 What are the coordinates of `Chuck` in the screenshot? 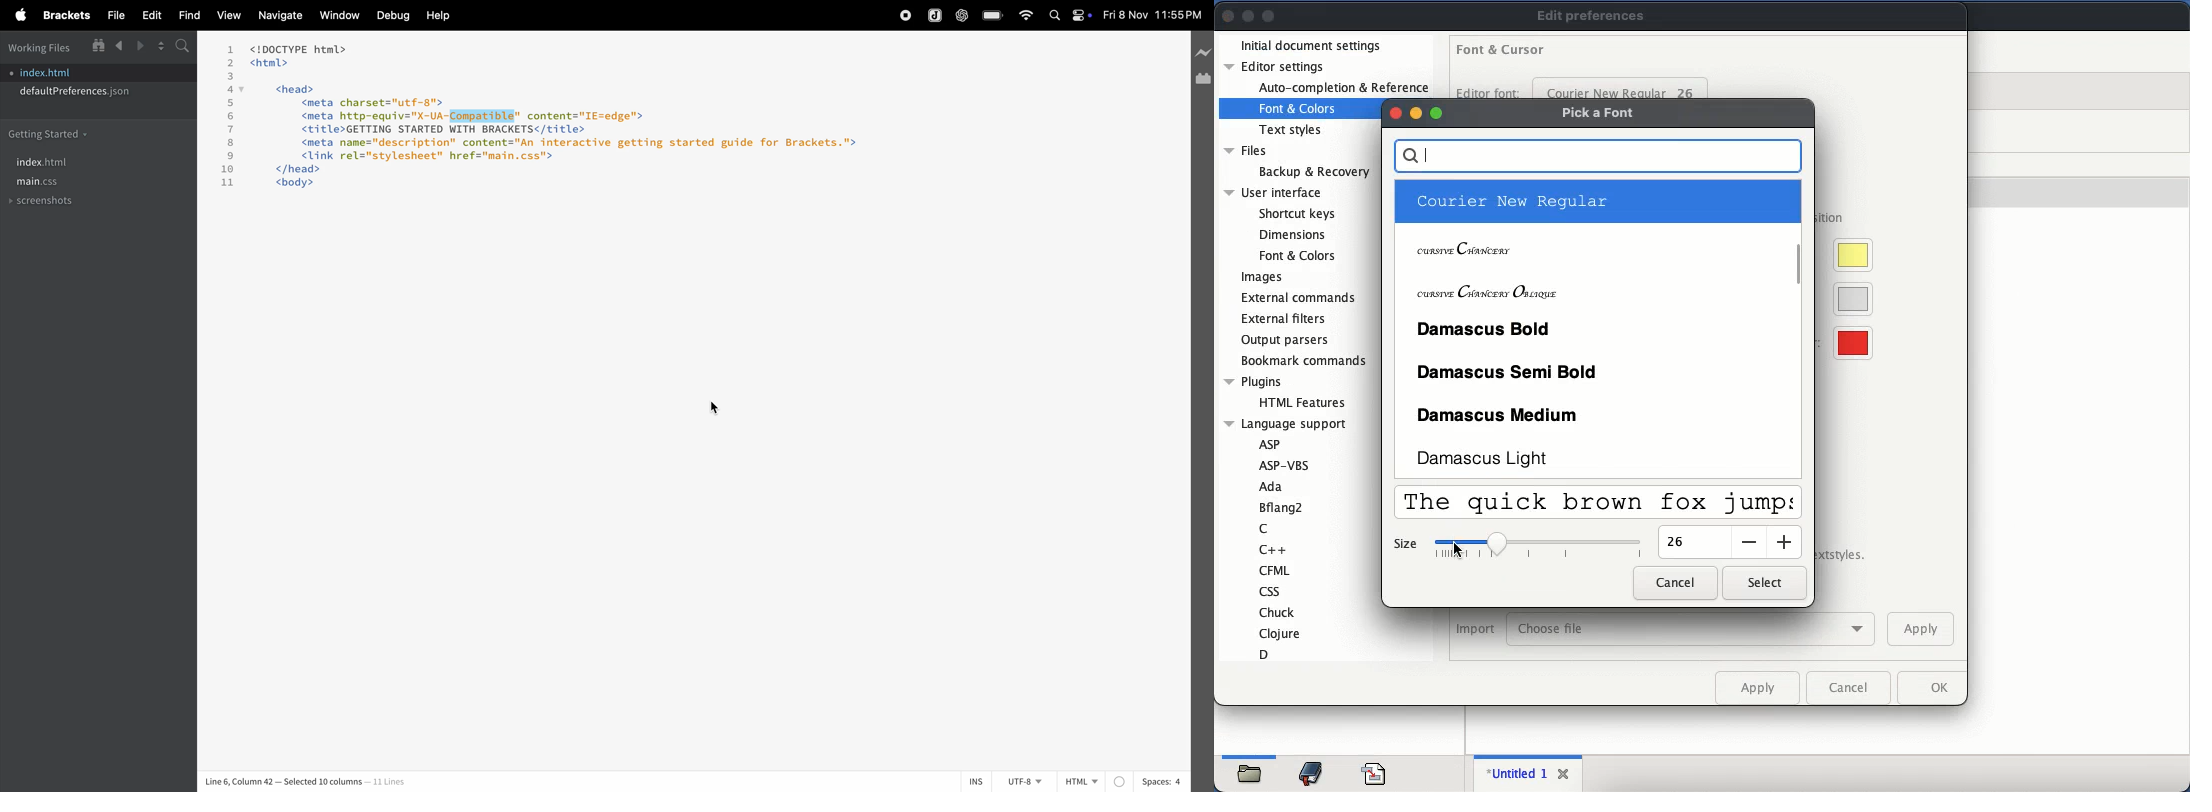 It's located at (1279, 612).